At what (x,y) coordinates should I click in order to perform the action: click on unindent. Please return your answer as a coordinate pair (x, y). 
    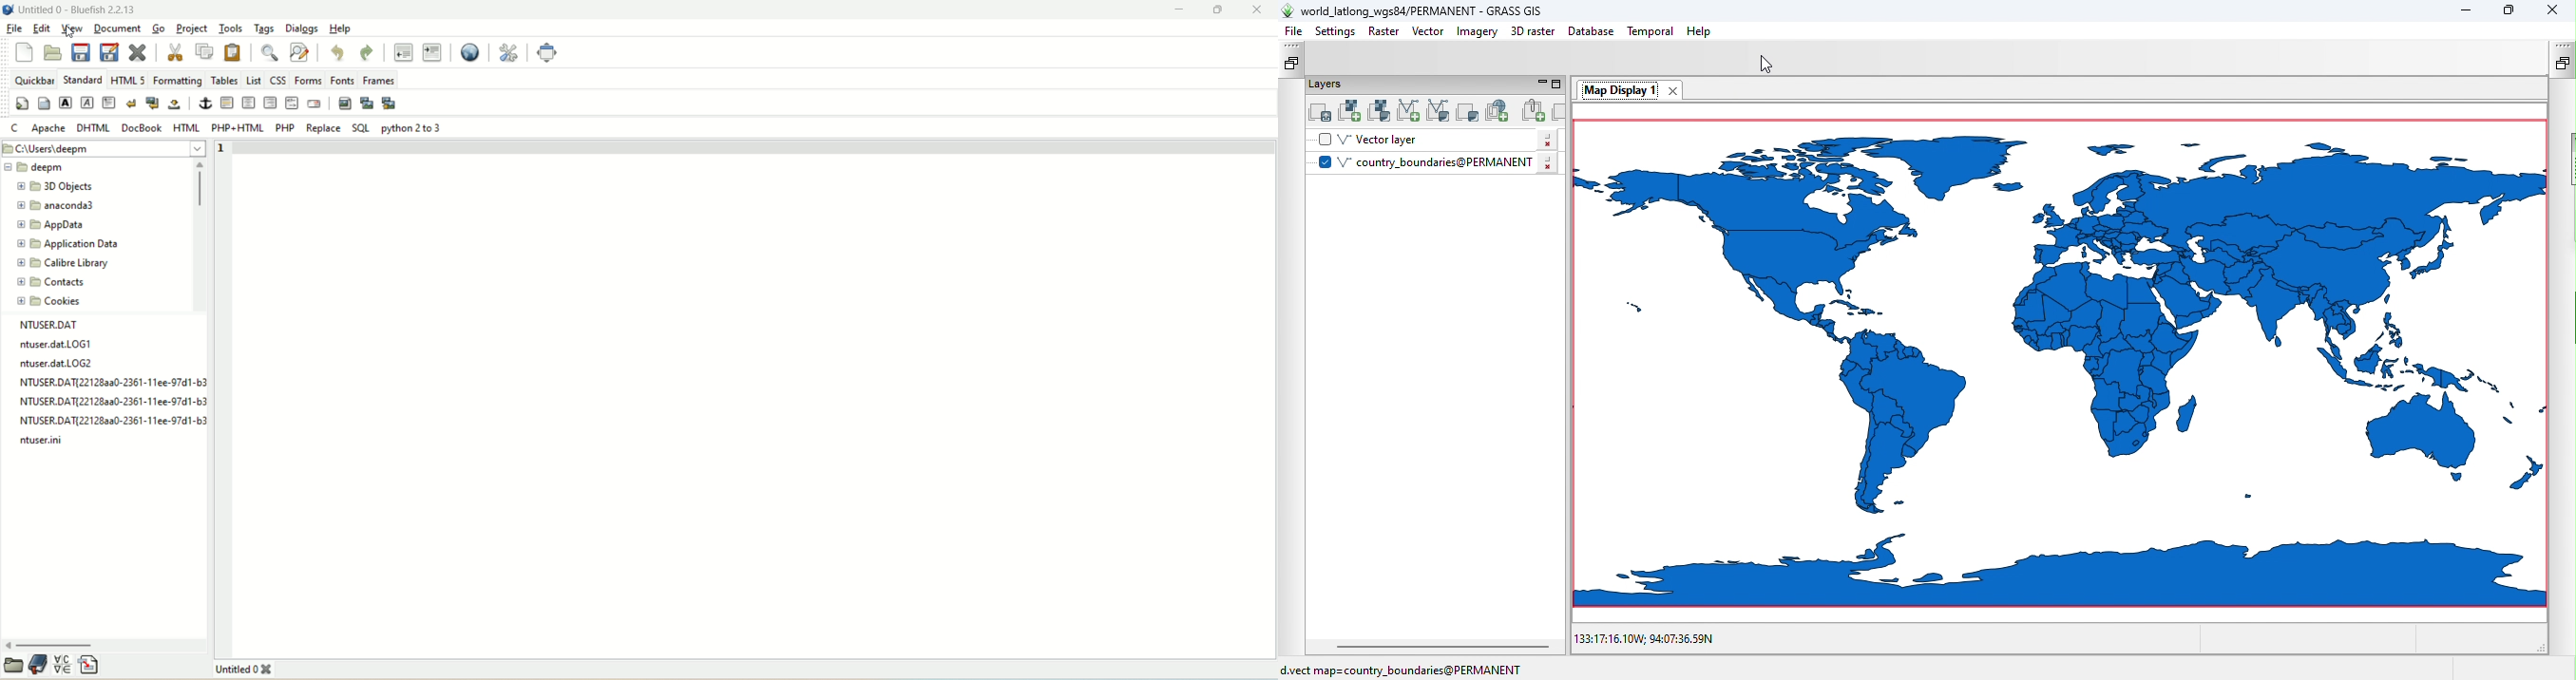
    Looking at the image, I should click on (402, 53).